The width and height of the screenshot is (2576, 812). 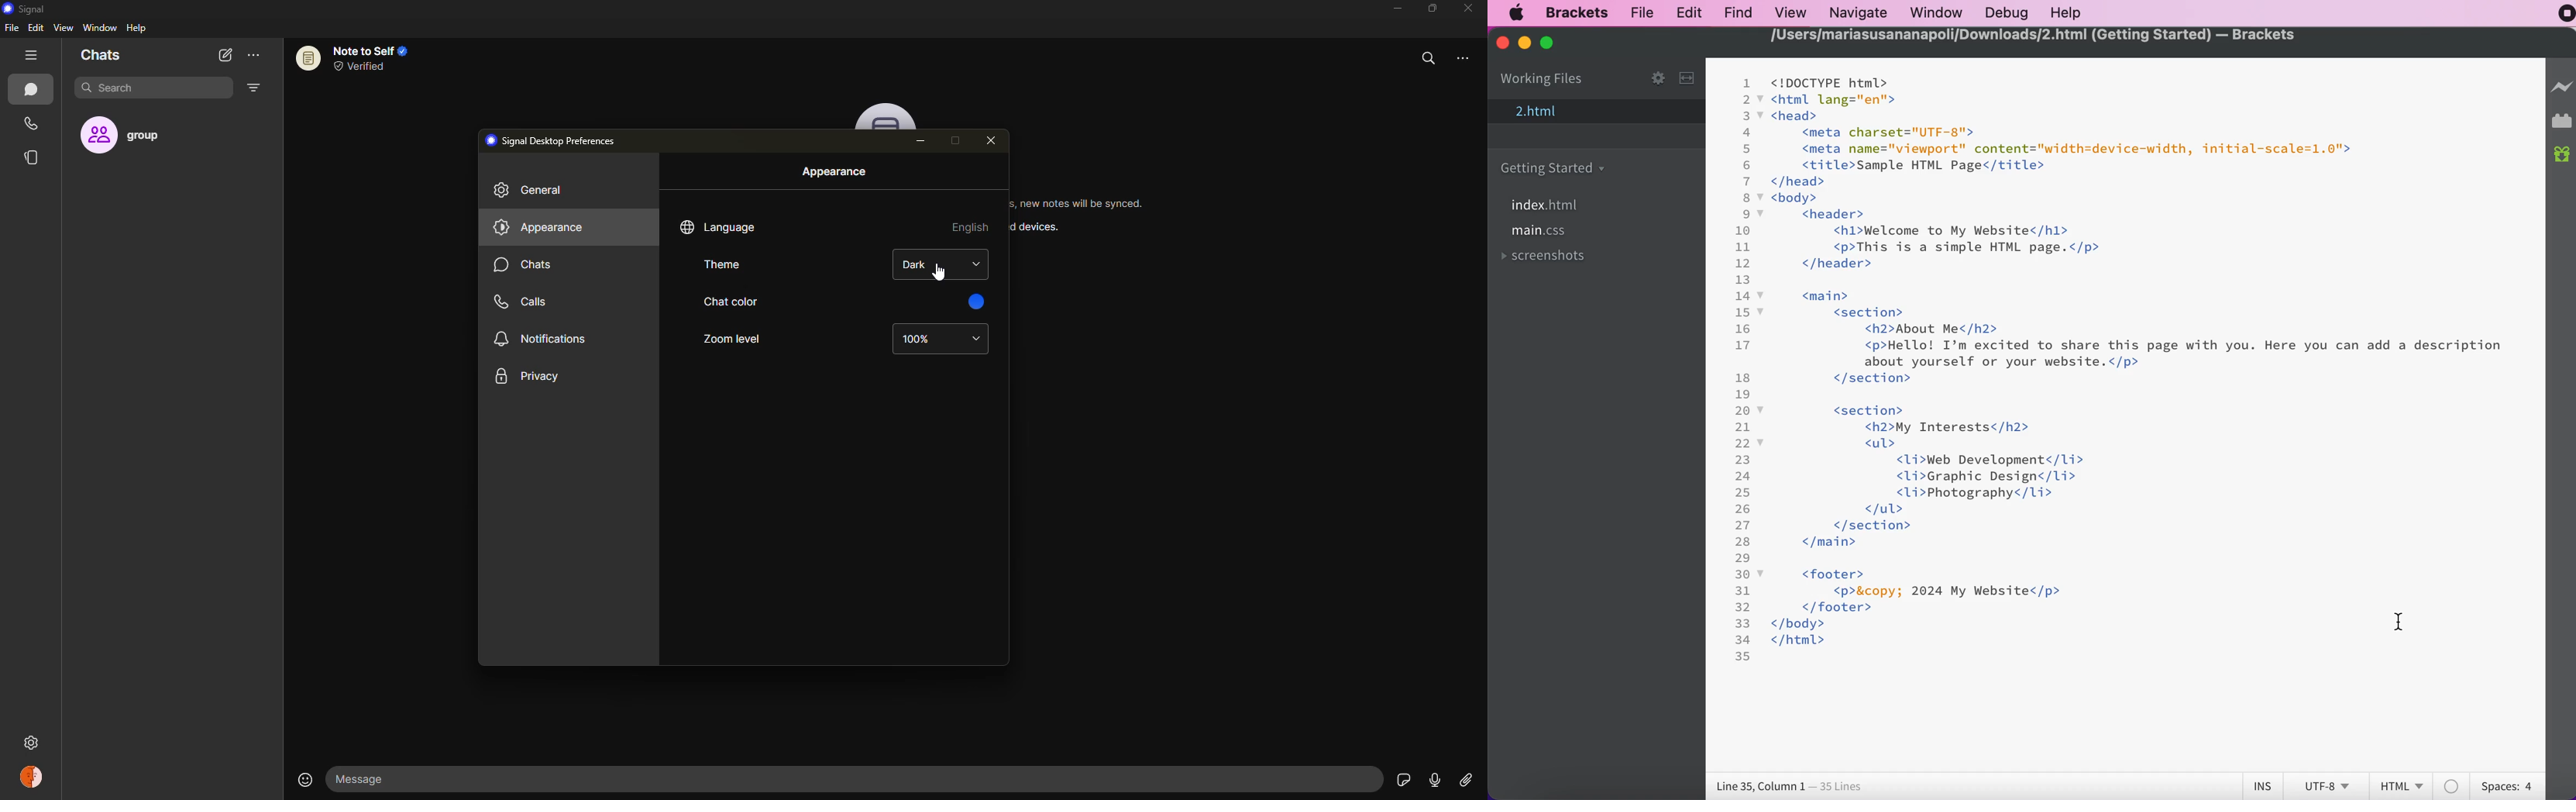 What do you see at coordinates (36, 27) in the screenshot?
I see `edit` at bounding box center [36, 27].